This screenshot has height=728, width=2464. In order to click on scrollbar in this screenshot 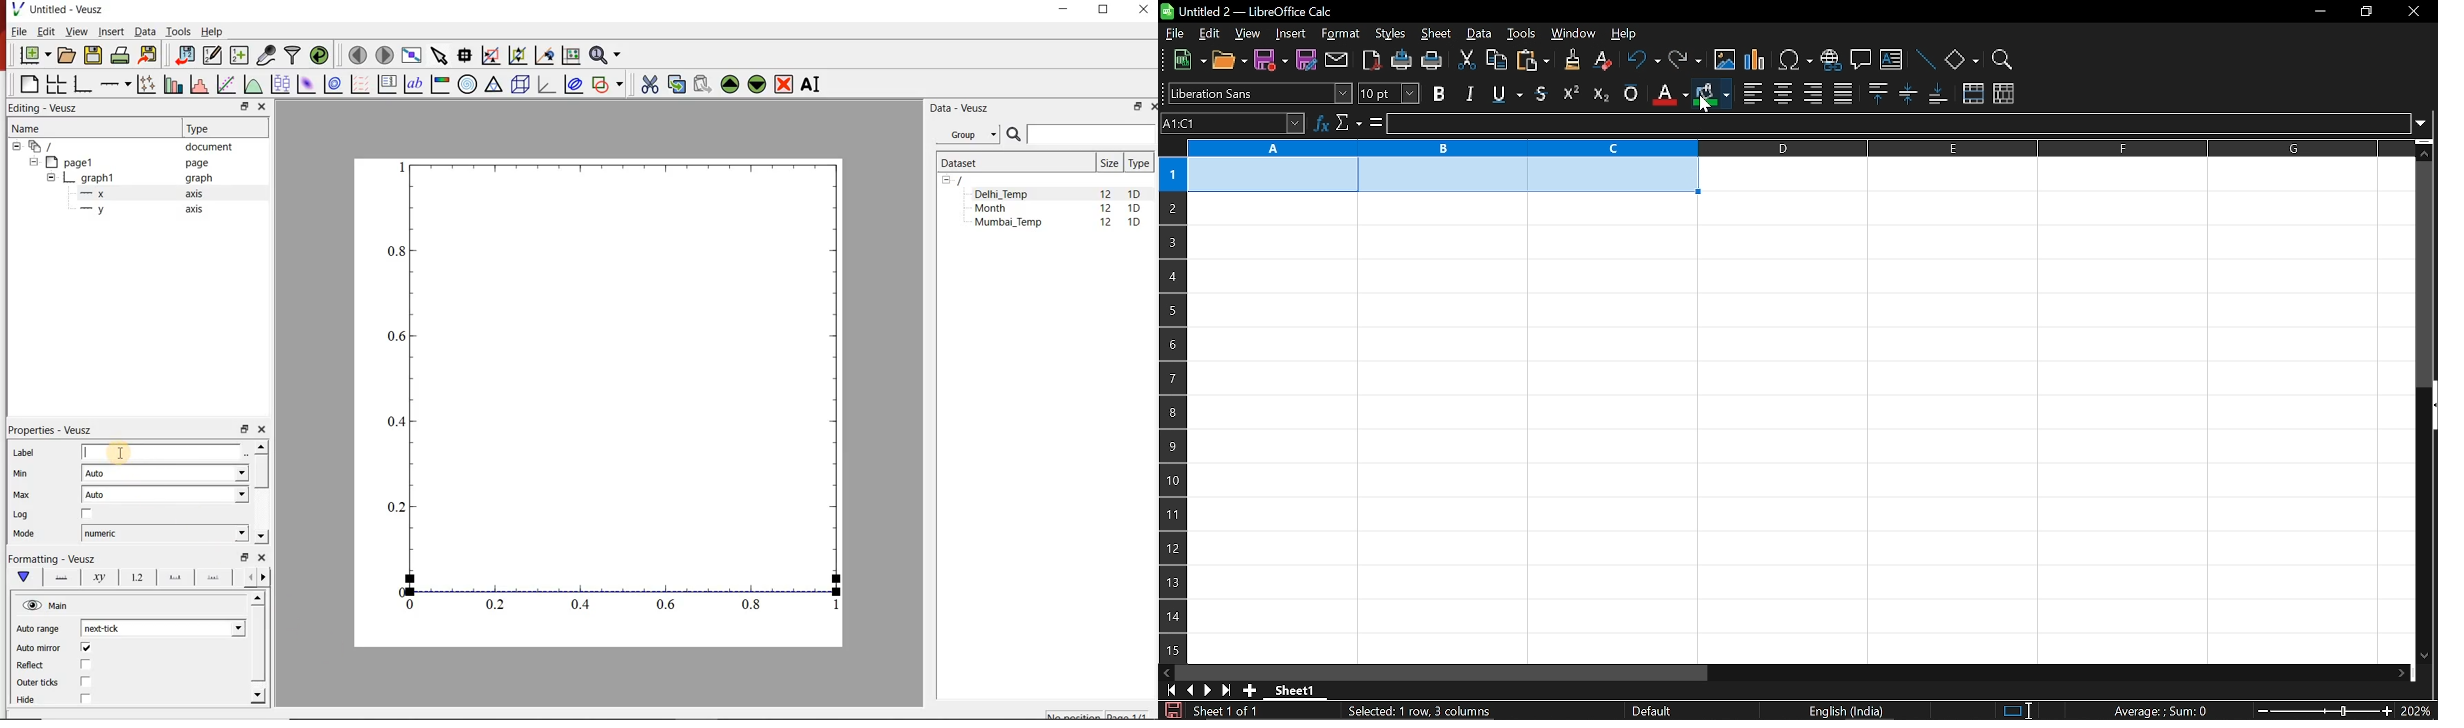, I will do `click(259, 649)`.